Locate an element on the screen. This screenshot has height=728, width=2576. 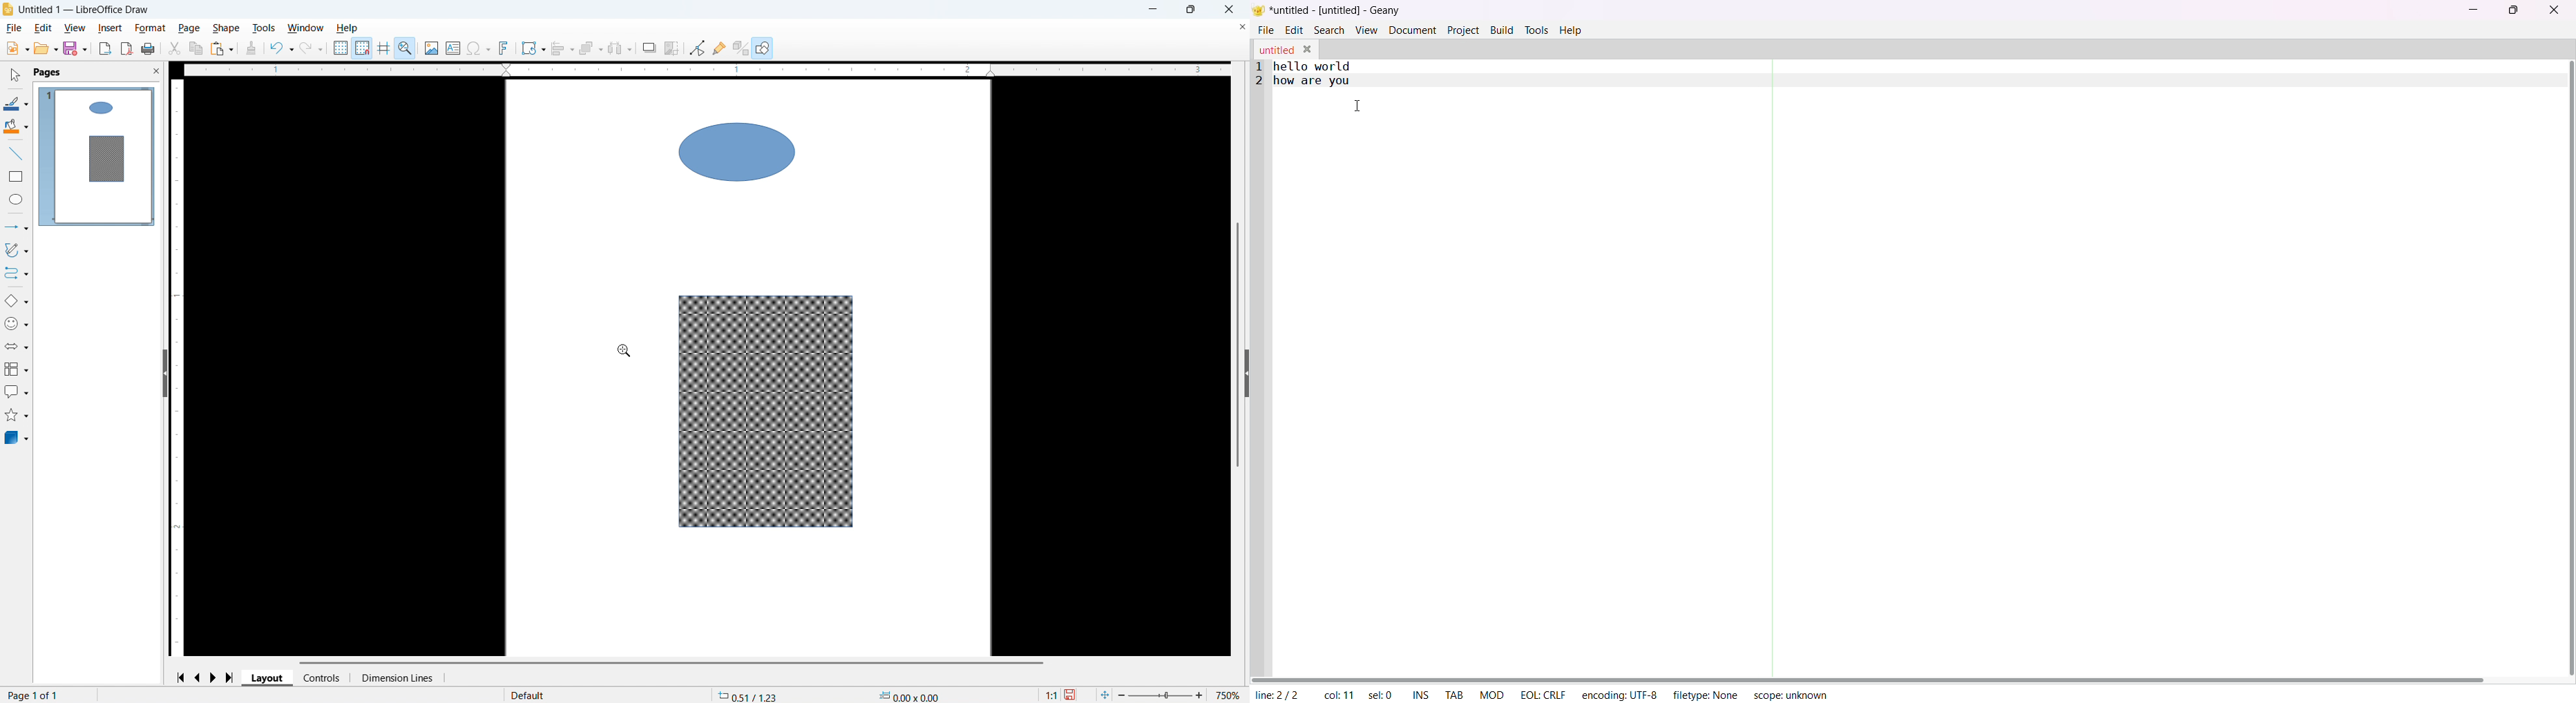
Zoom slider  is located at coordinates (1162, 696).